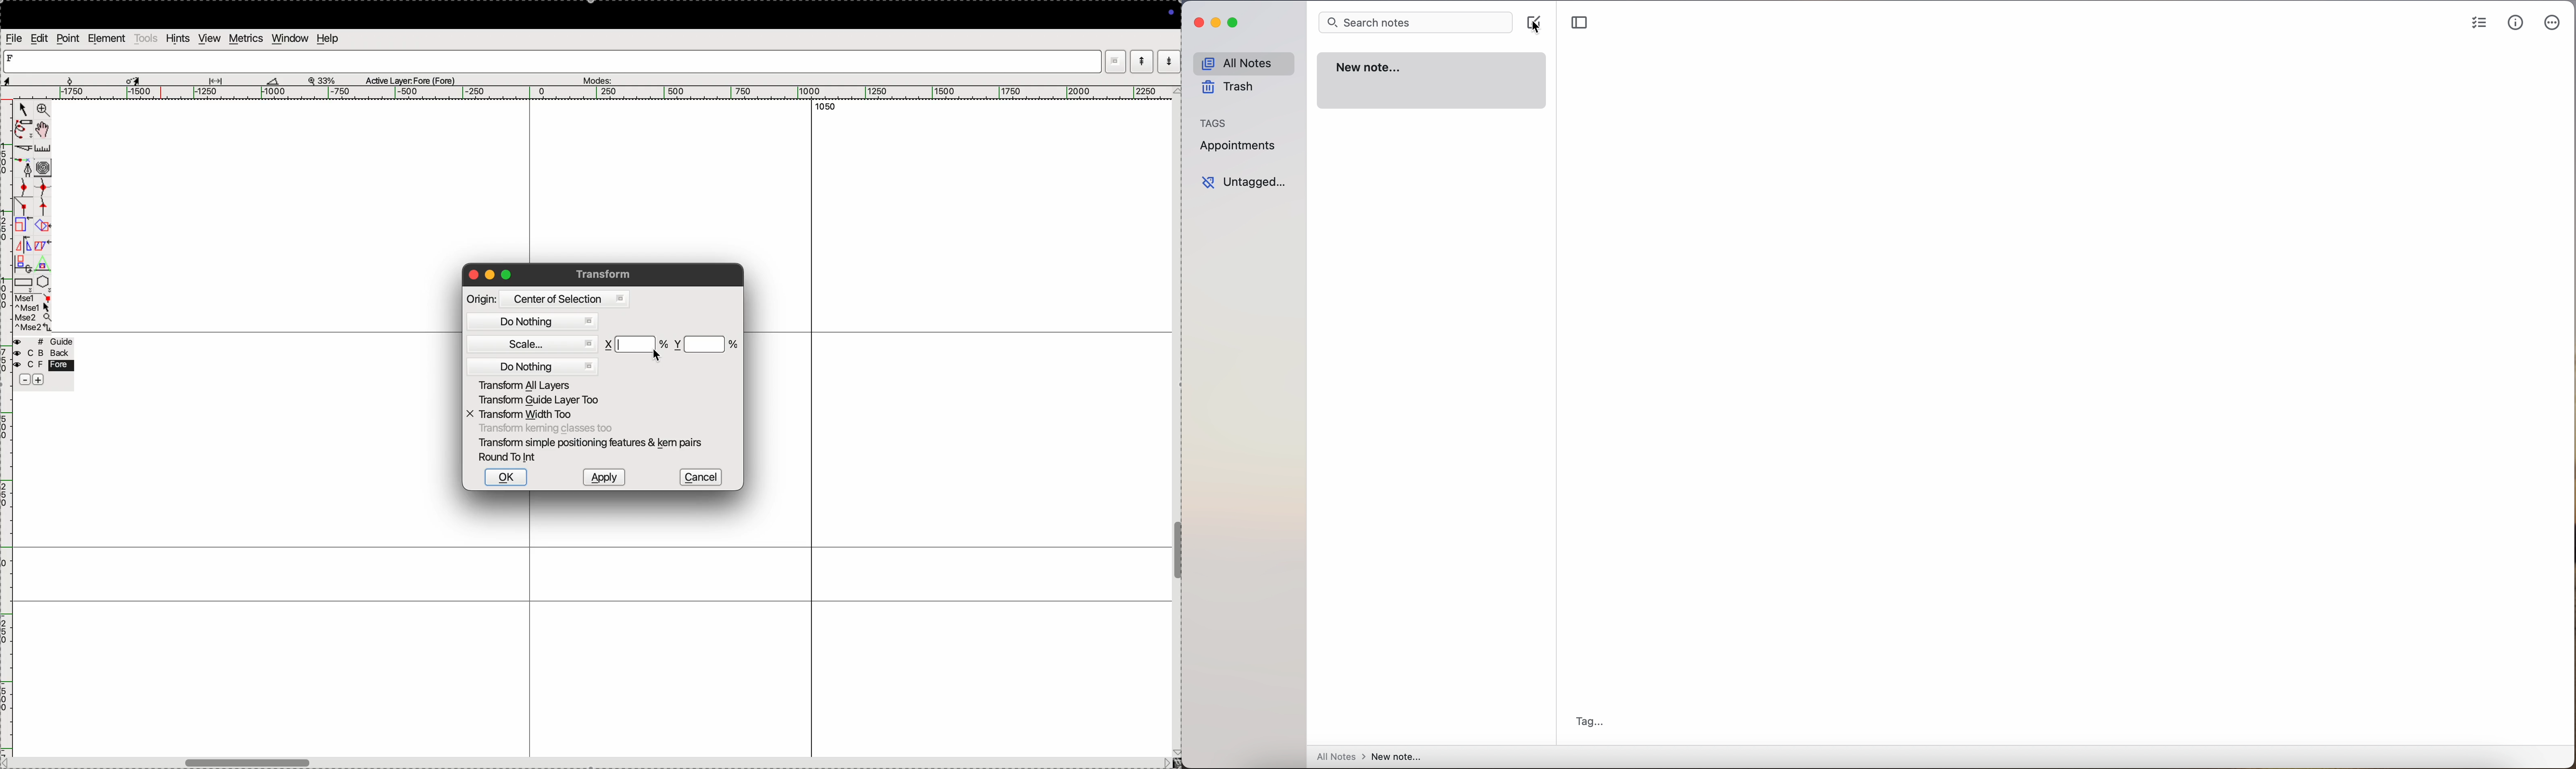 This screenshot has width=2576, height=784. What do you see at coordinates (22, 131) in the screenshot?
I see `pen` at bounding box center [22, 131].